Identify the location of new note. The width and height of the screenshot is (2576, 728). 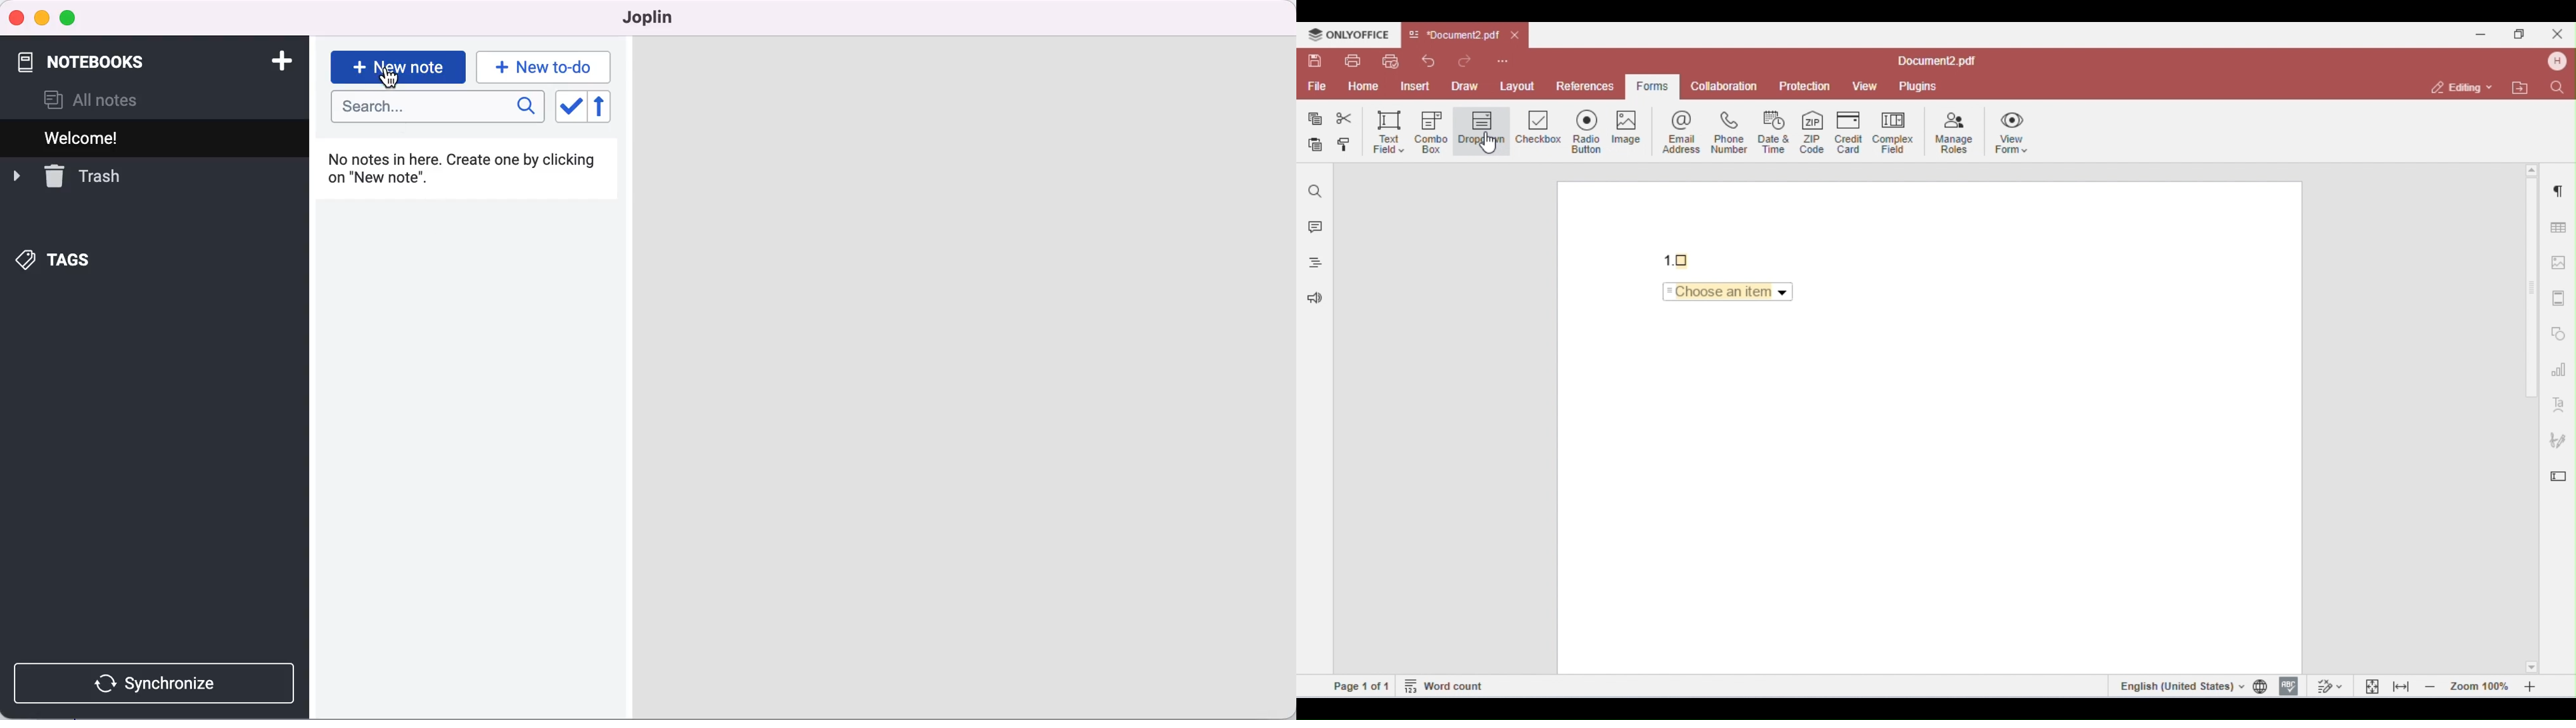
(398, 63).